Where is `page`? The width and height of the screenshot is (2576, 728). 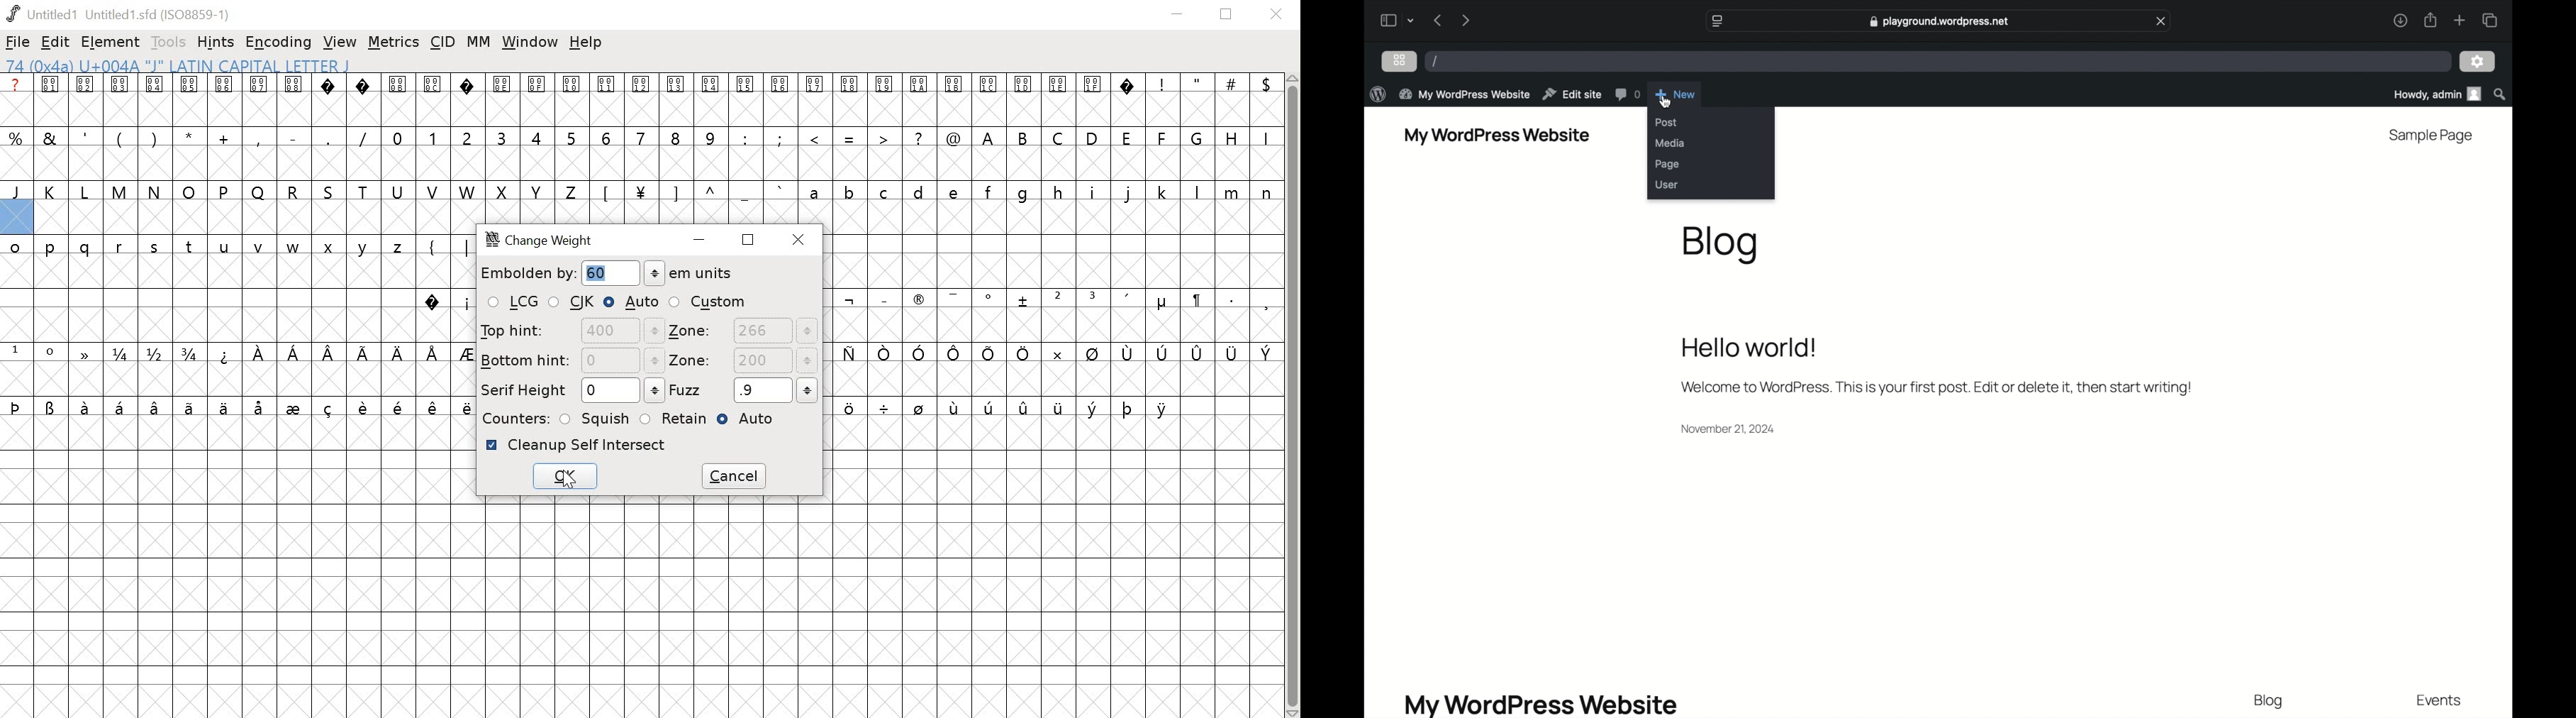 page is located at coordinates (1668, 165).